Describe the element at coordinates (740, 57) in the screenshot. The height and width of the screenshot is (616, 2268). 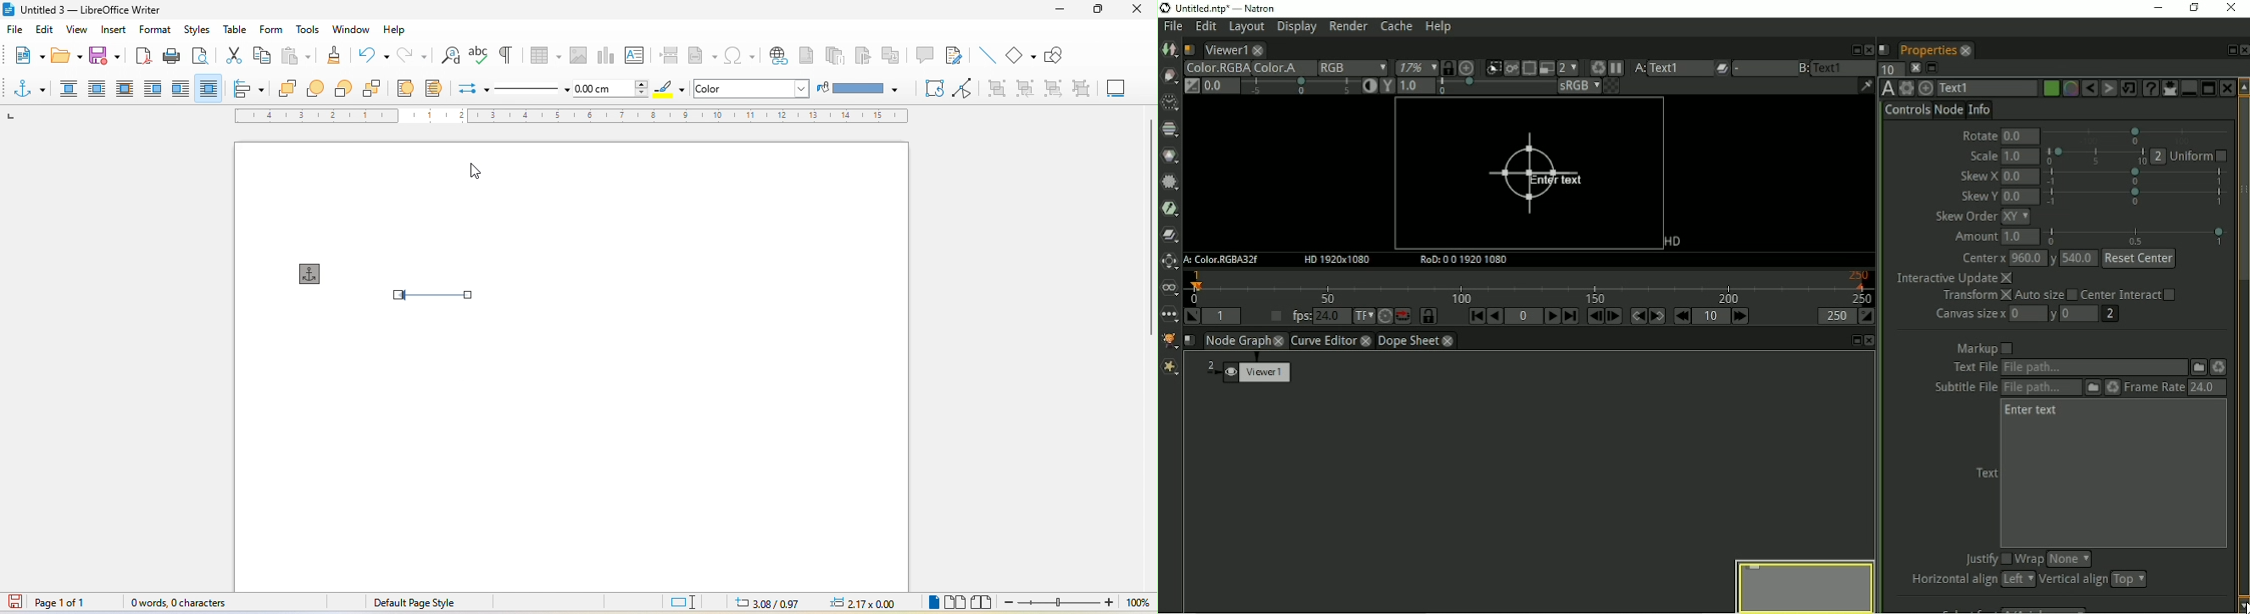
I see `special character` at that location.